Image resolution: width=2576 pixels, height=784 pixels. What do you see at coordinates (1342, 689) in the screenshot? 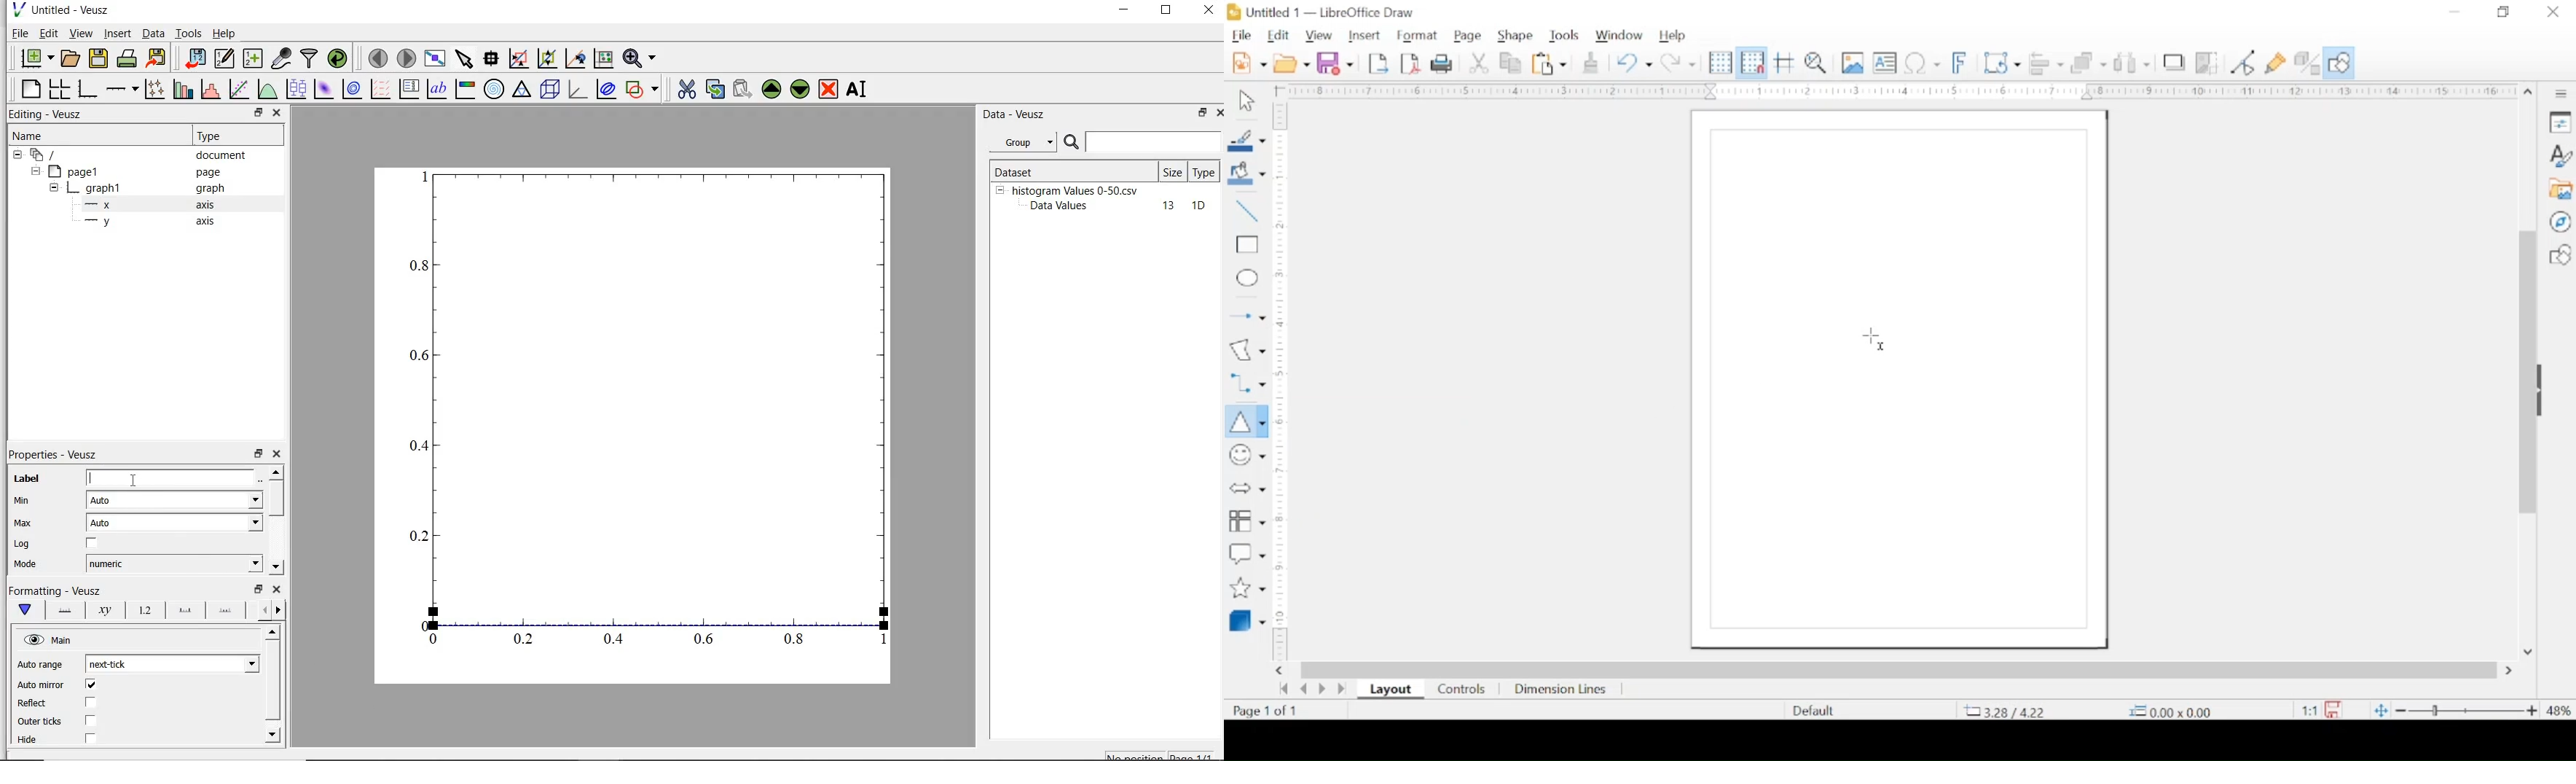
I see `last page` at bounding box center [1342, 689].